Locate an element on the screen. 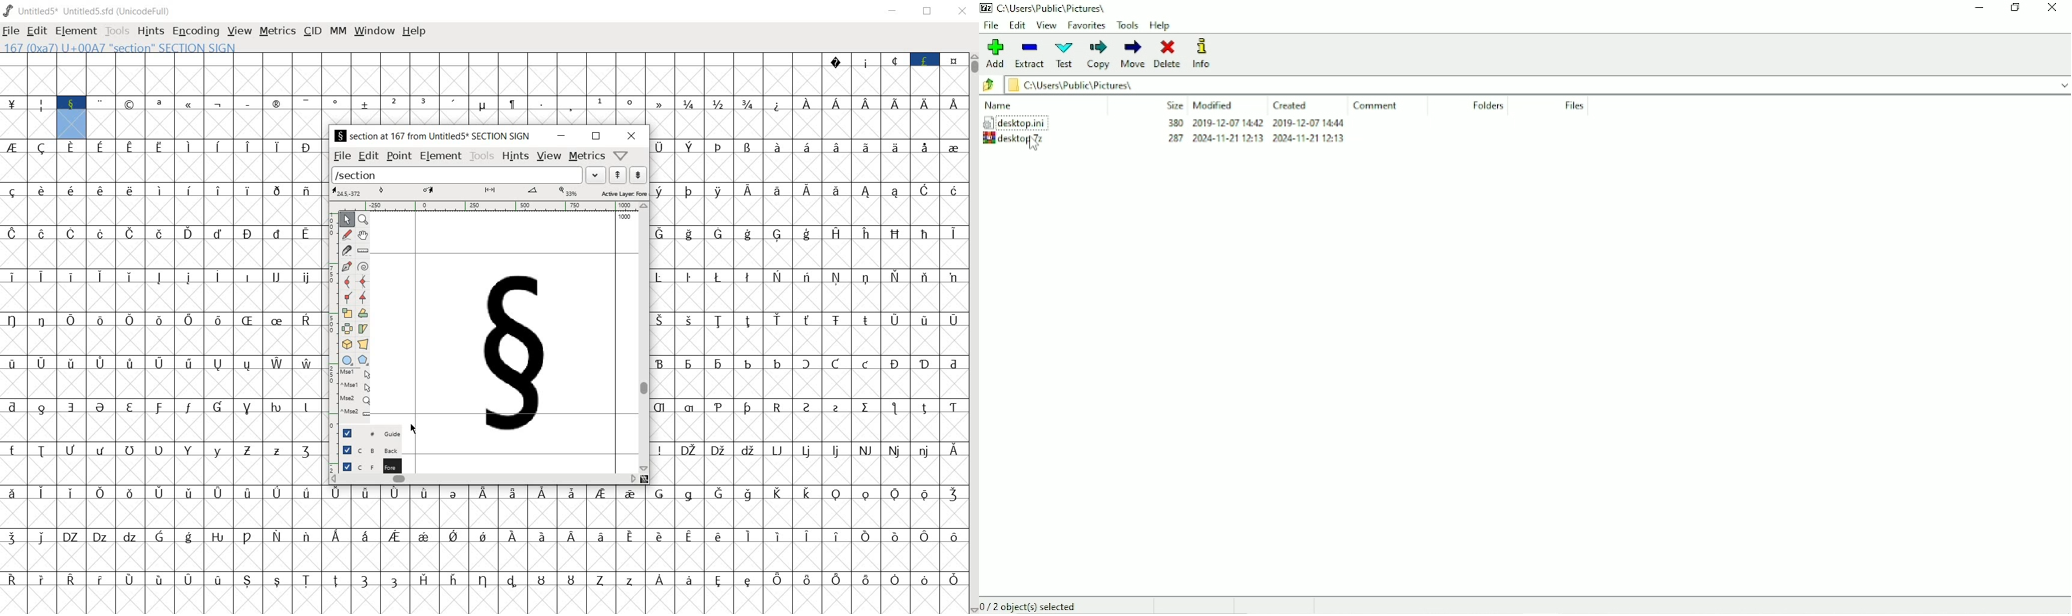 Image resolution: width=2072 pixels, height=616 pixels. close is located at coordinates (631, 136).